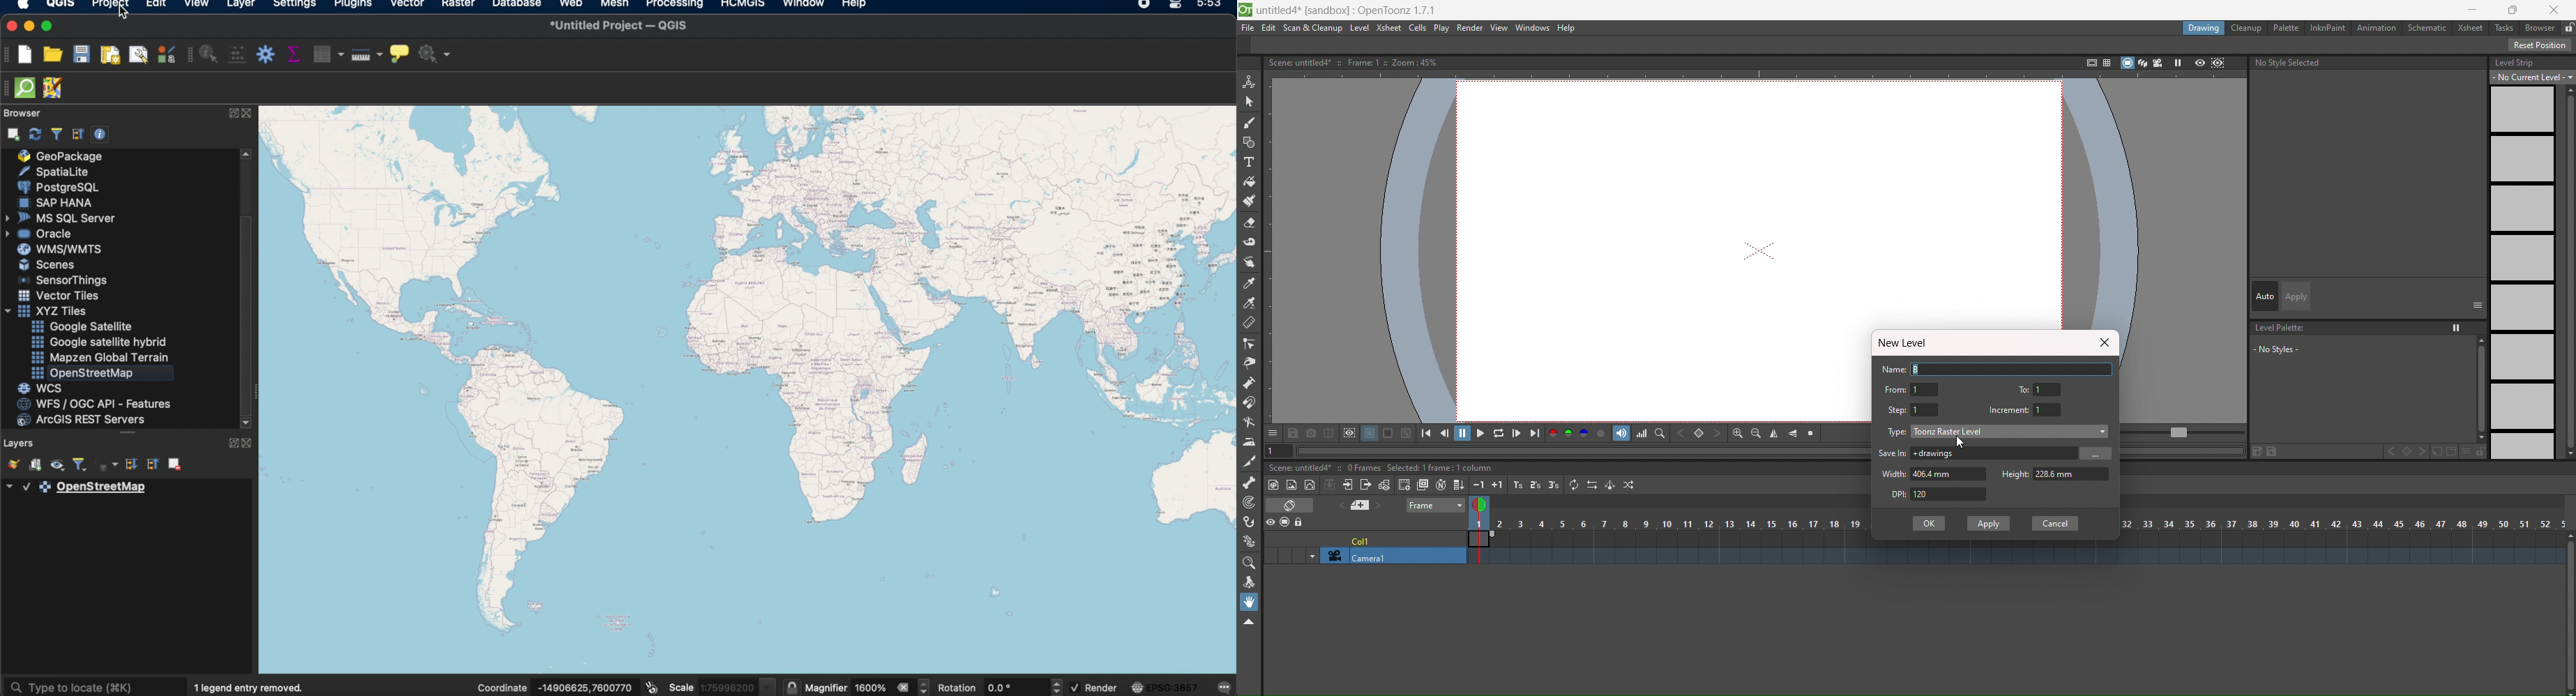 This screenshot has height=700, width=2576. What do you see at coordinates (1422, 485) in the screenshot?
I see `duplicate drawing` at bounding box center [1422, 485].